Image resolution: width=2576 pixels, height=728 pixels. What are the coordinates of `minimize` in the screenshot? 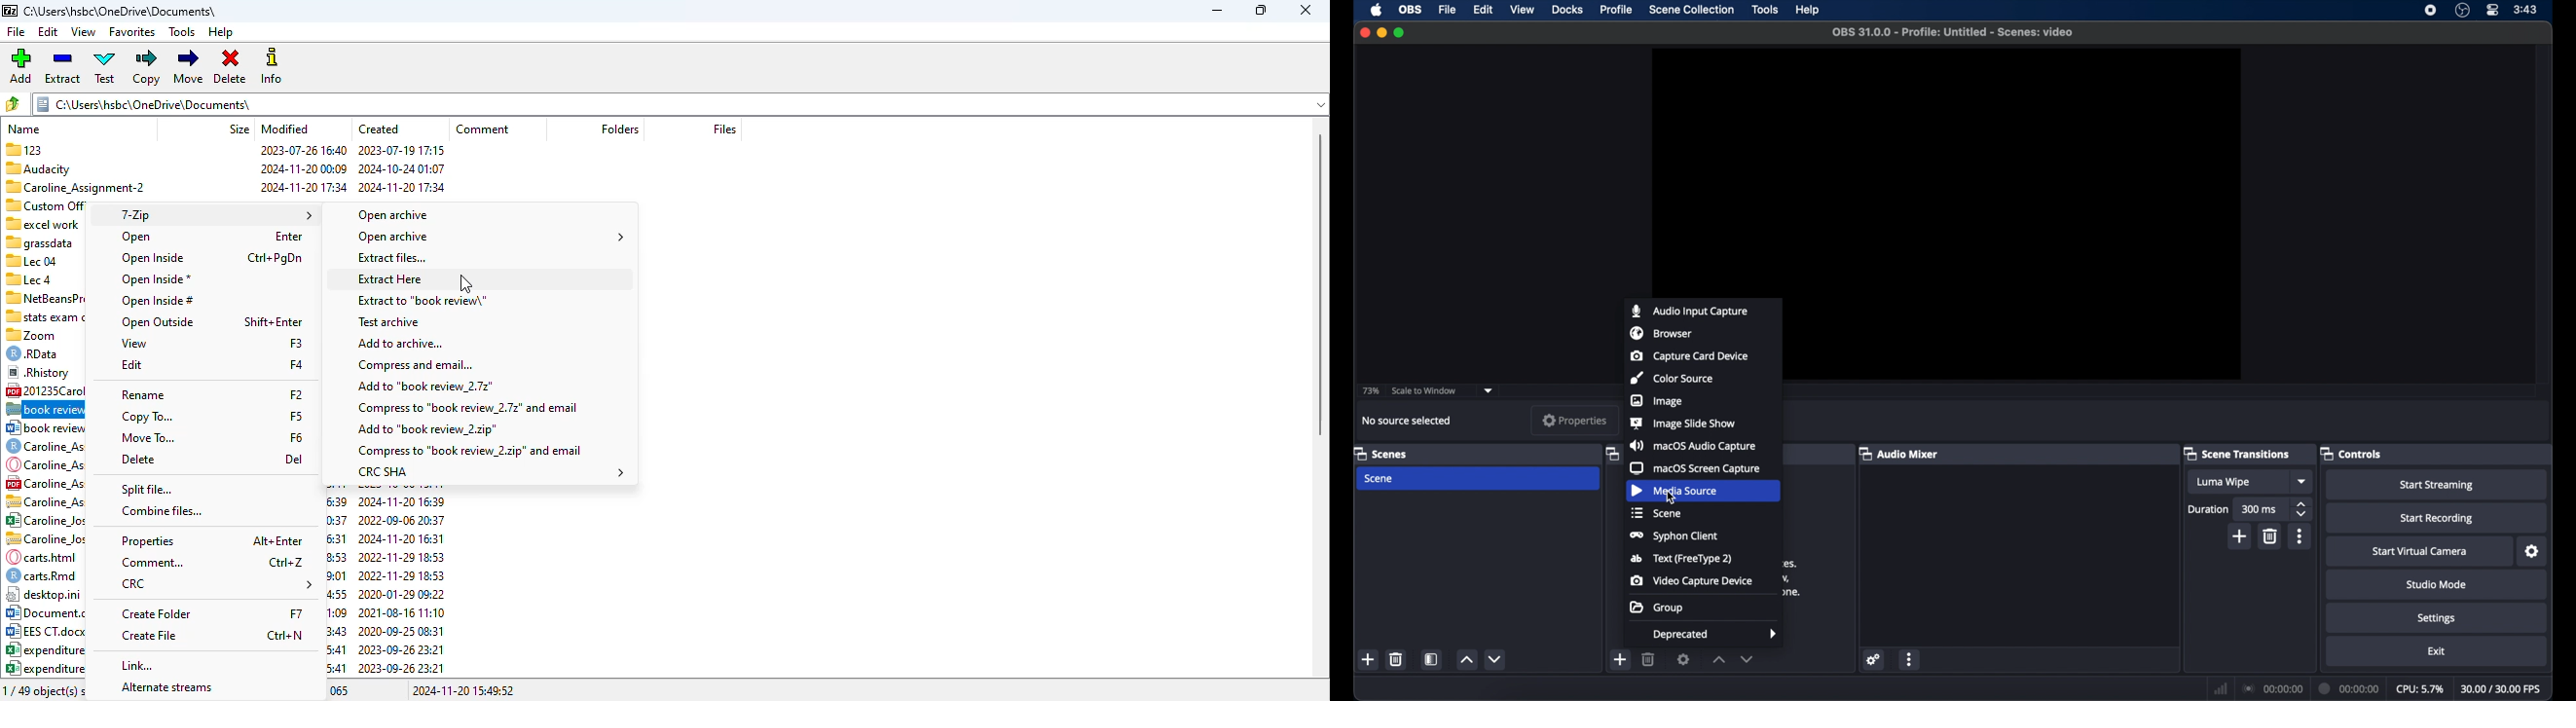 It's located at (1381, 32).